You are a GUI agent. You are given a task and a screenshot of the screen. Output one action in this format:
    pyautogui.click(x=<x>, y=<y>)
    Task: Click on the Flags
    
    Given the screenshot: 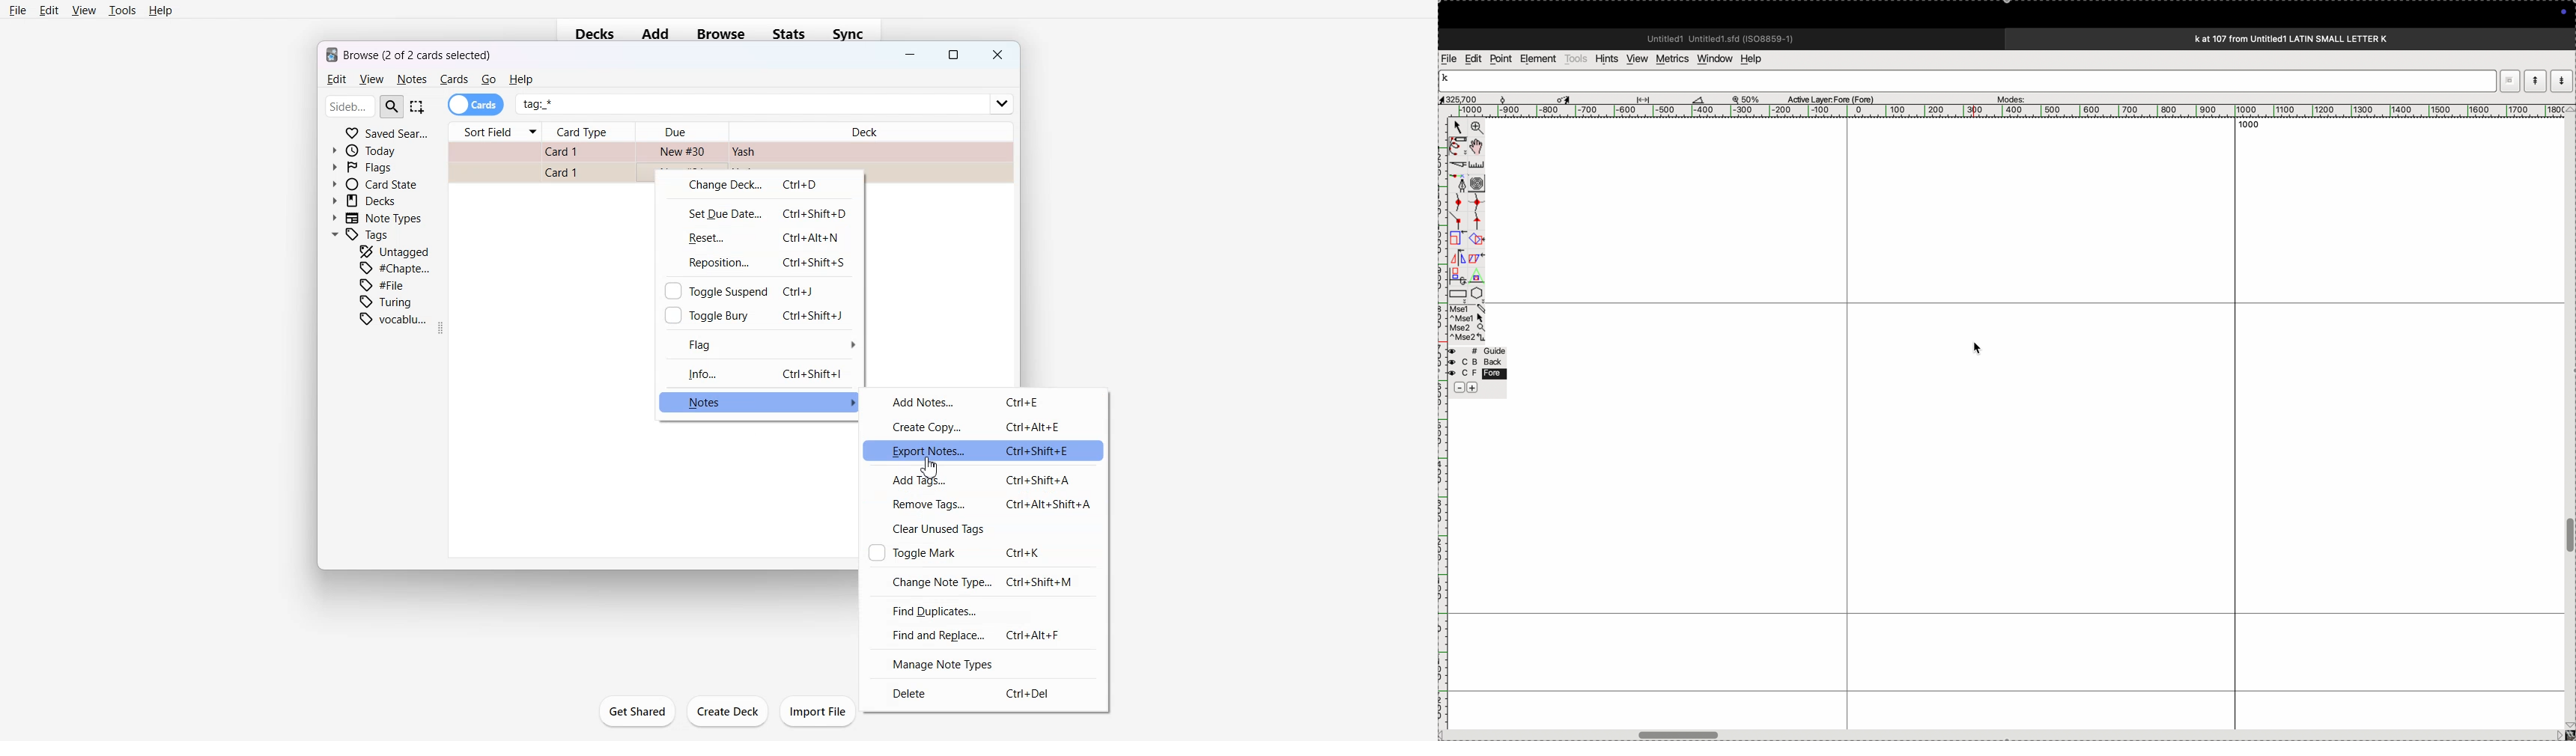 What is the action you would take?
    pyautogui.click(x=362, y=166)
    